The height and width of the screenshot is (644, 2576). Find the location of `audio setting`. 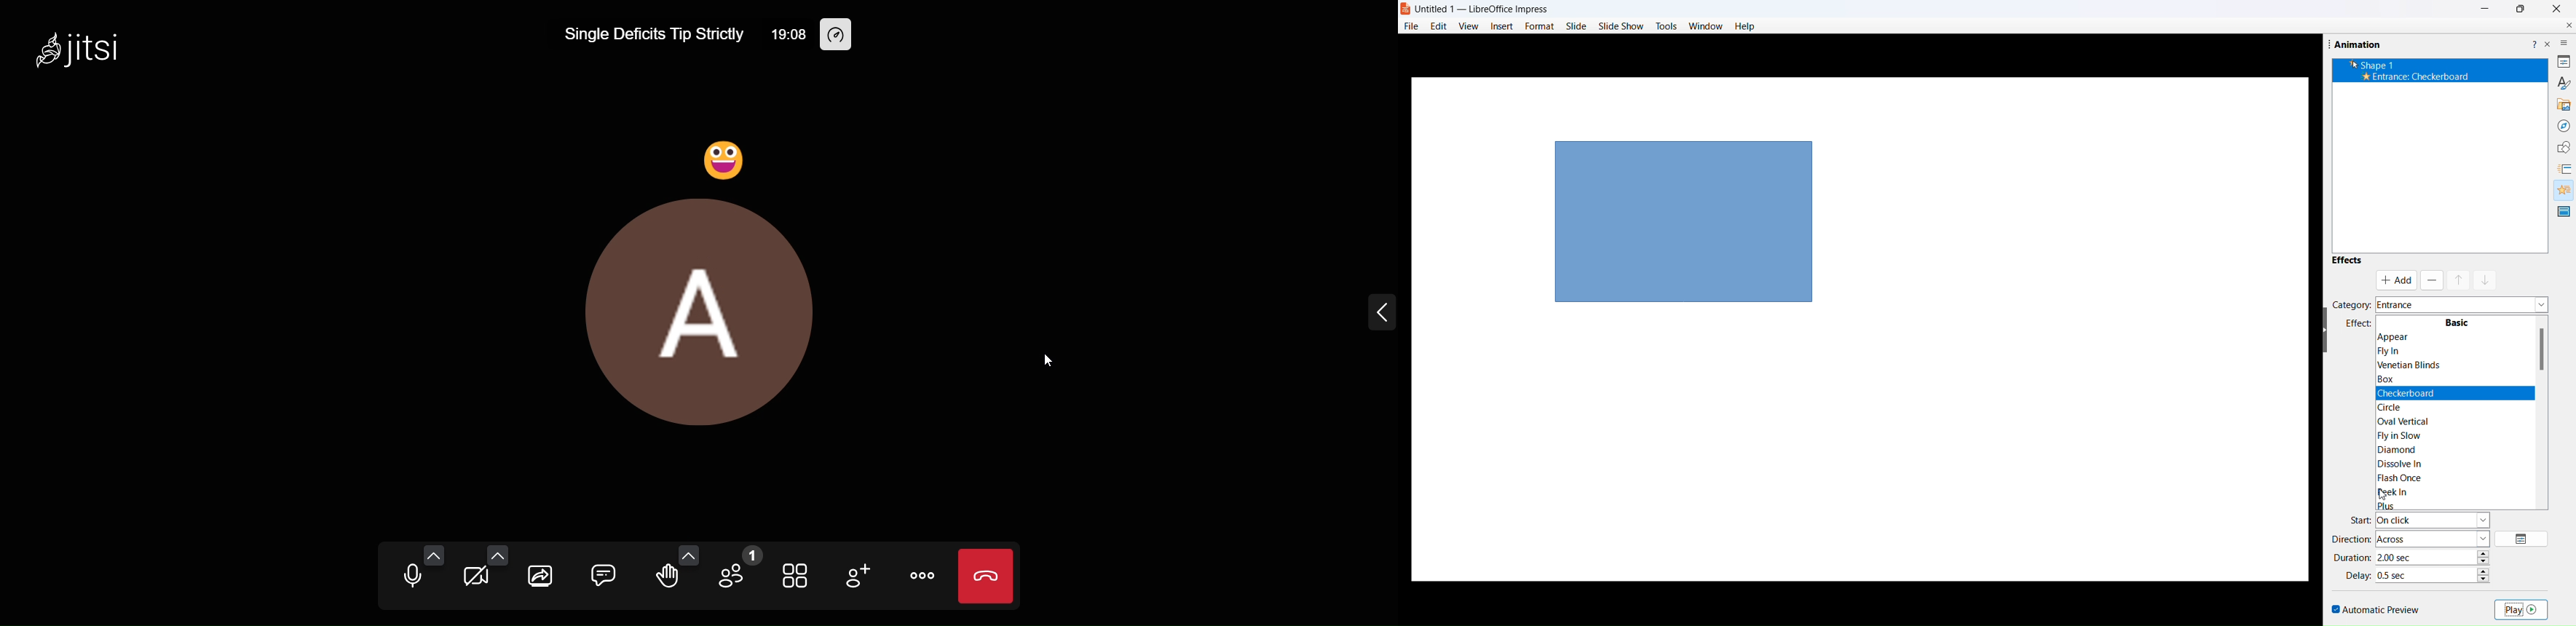

audio setting is located at coordinates (435, 555).